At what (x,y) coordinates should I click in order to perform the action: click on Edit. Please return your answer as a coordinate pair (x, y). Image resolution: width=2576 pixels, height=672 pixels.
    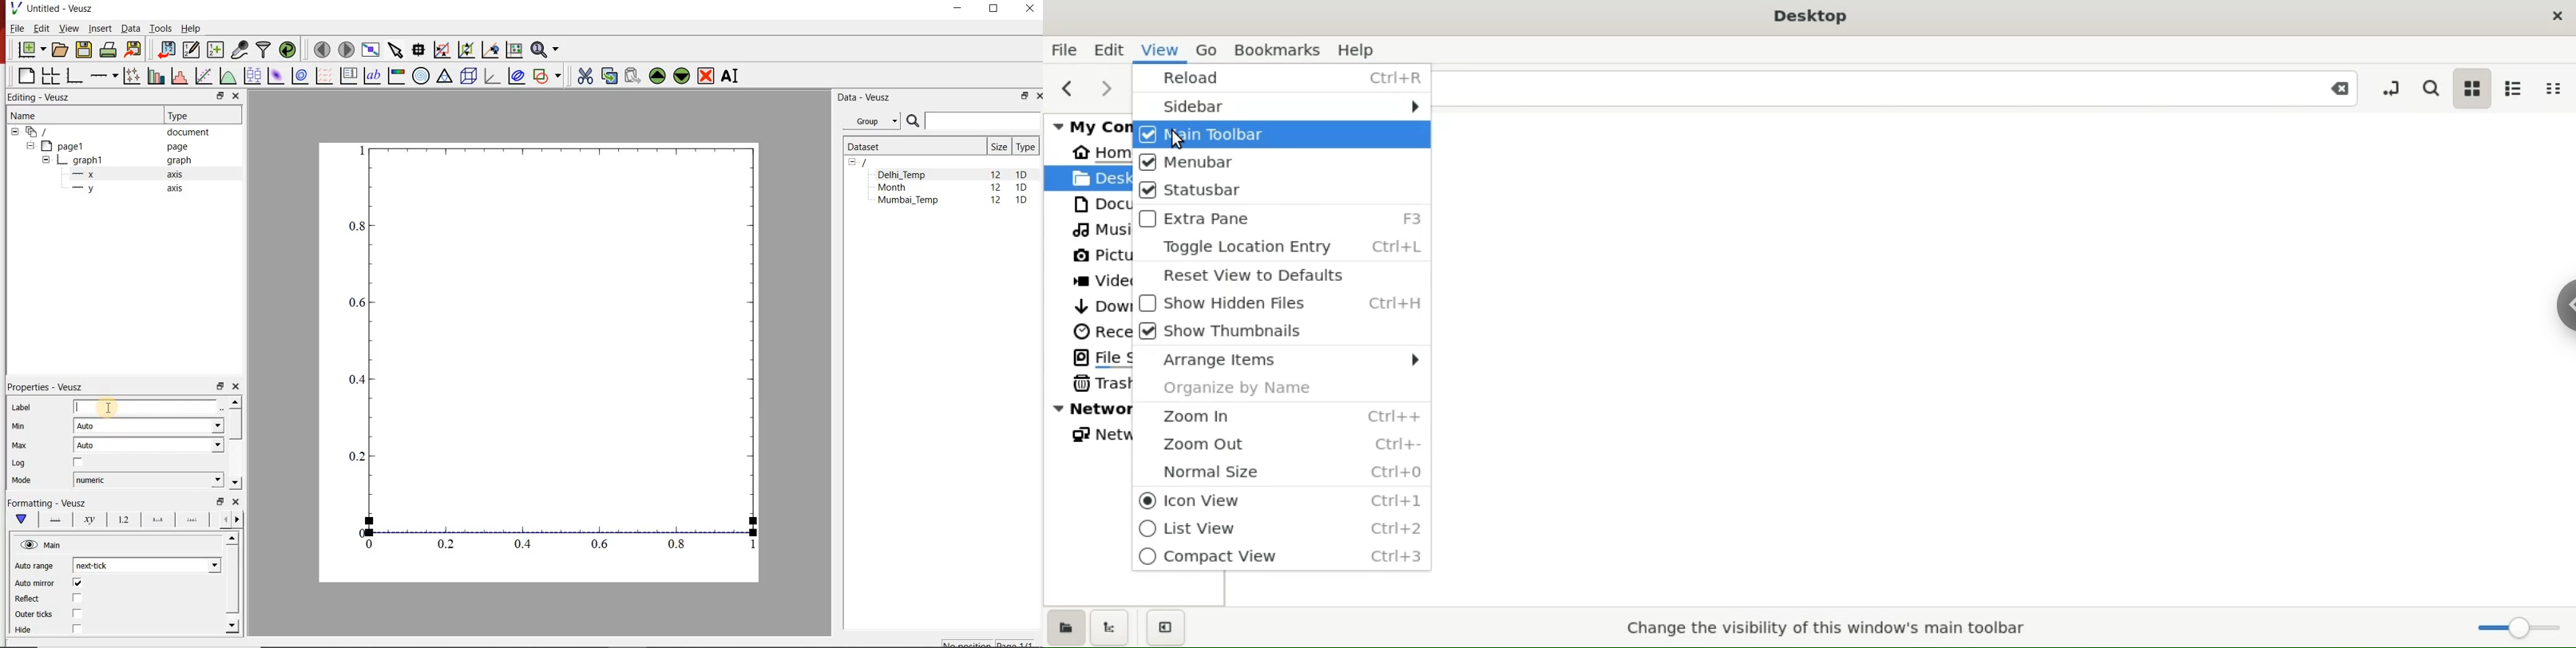
    Looking at the image, I should click on (40, 28).